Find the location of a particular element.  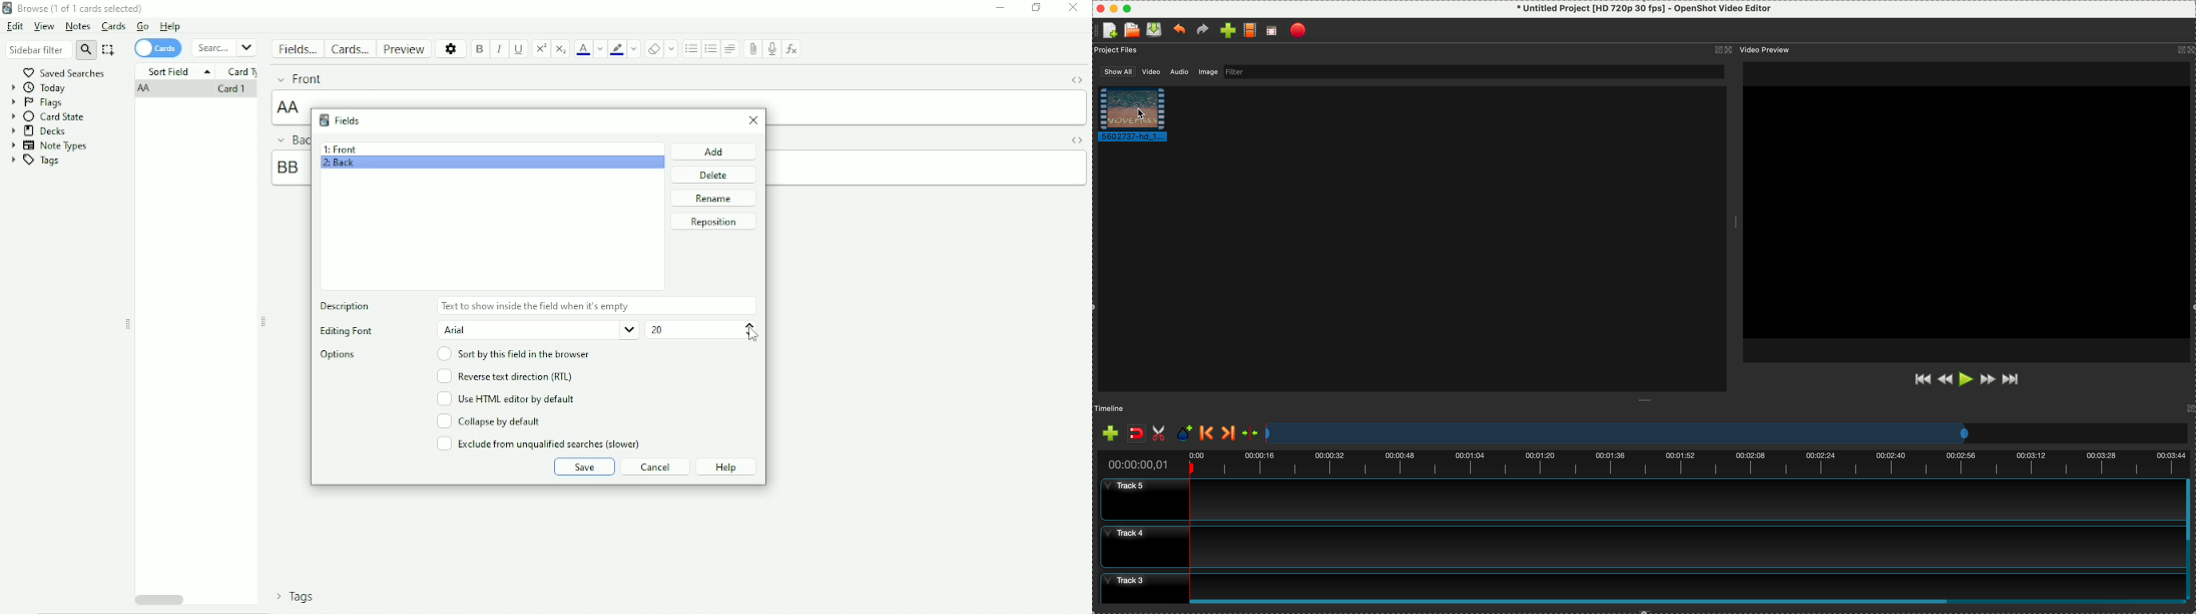

AA is located at coordinates (146, 90).